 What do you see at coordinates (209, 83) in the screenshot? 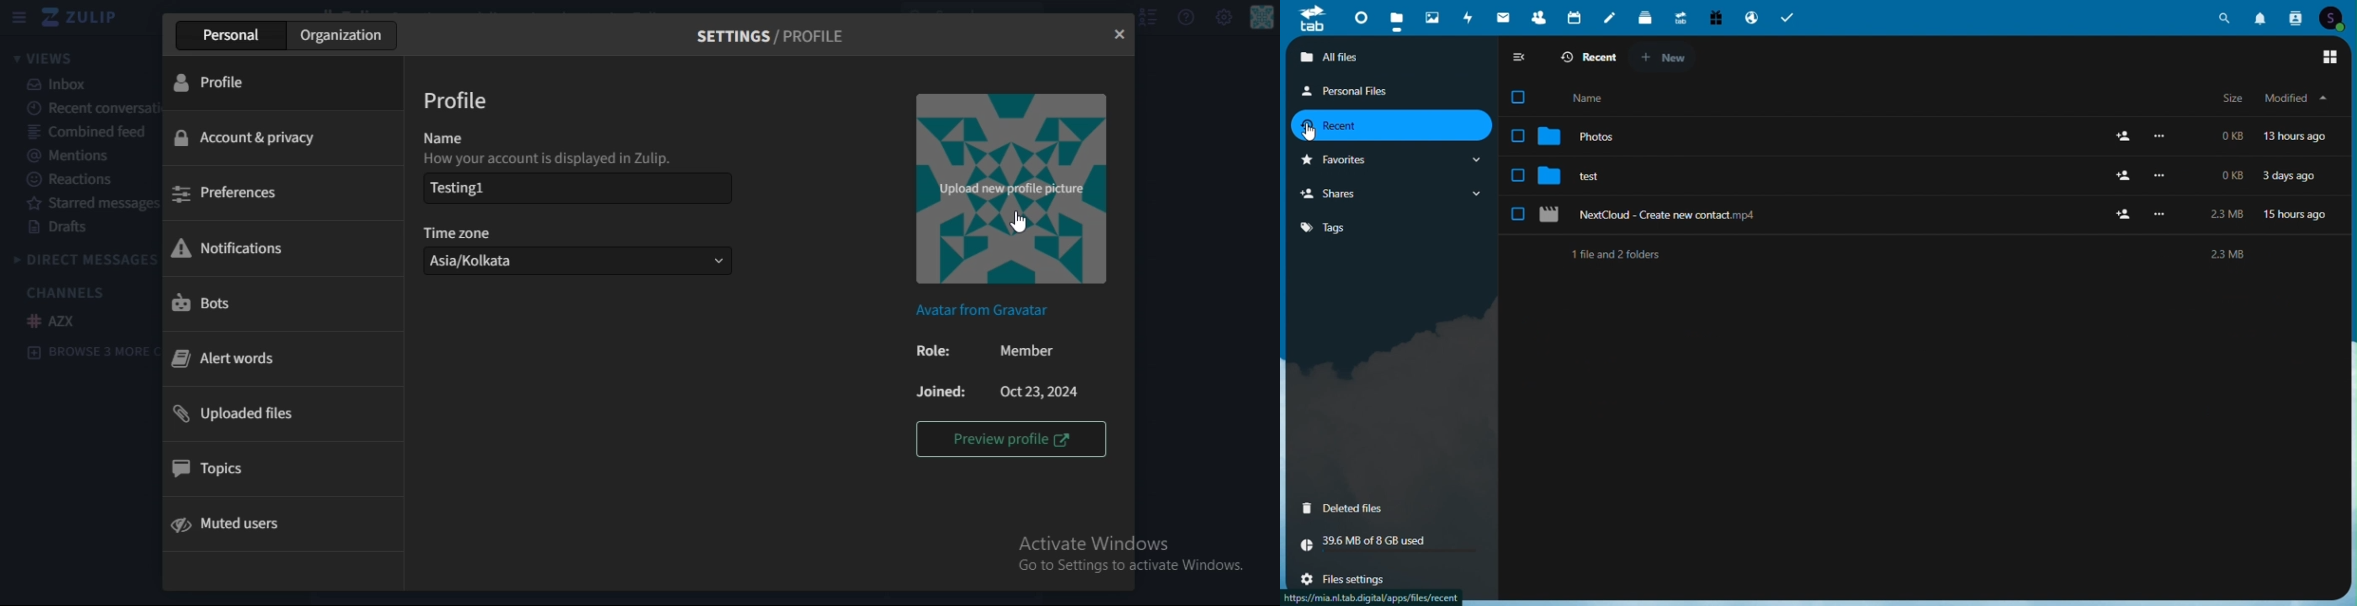
I see `profile` at bounding box center [209, 83].